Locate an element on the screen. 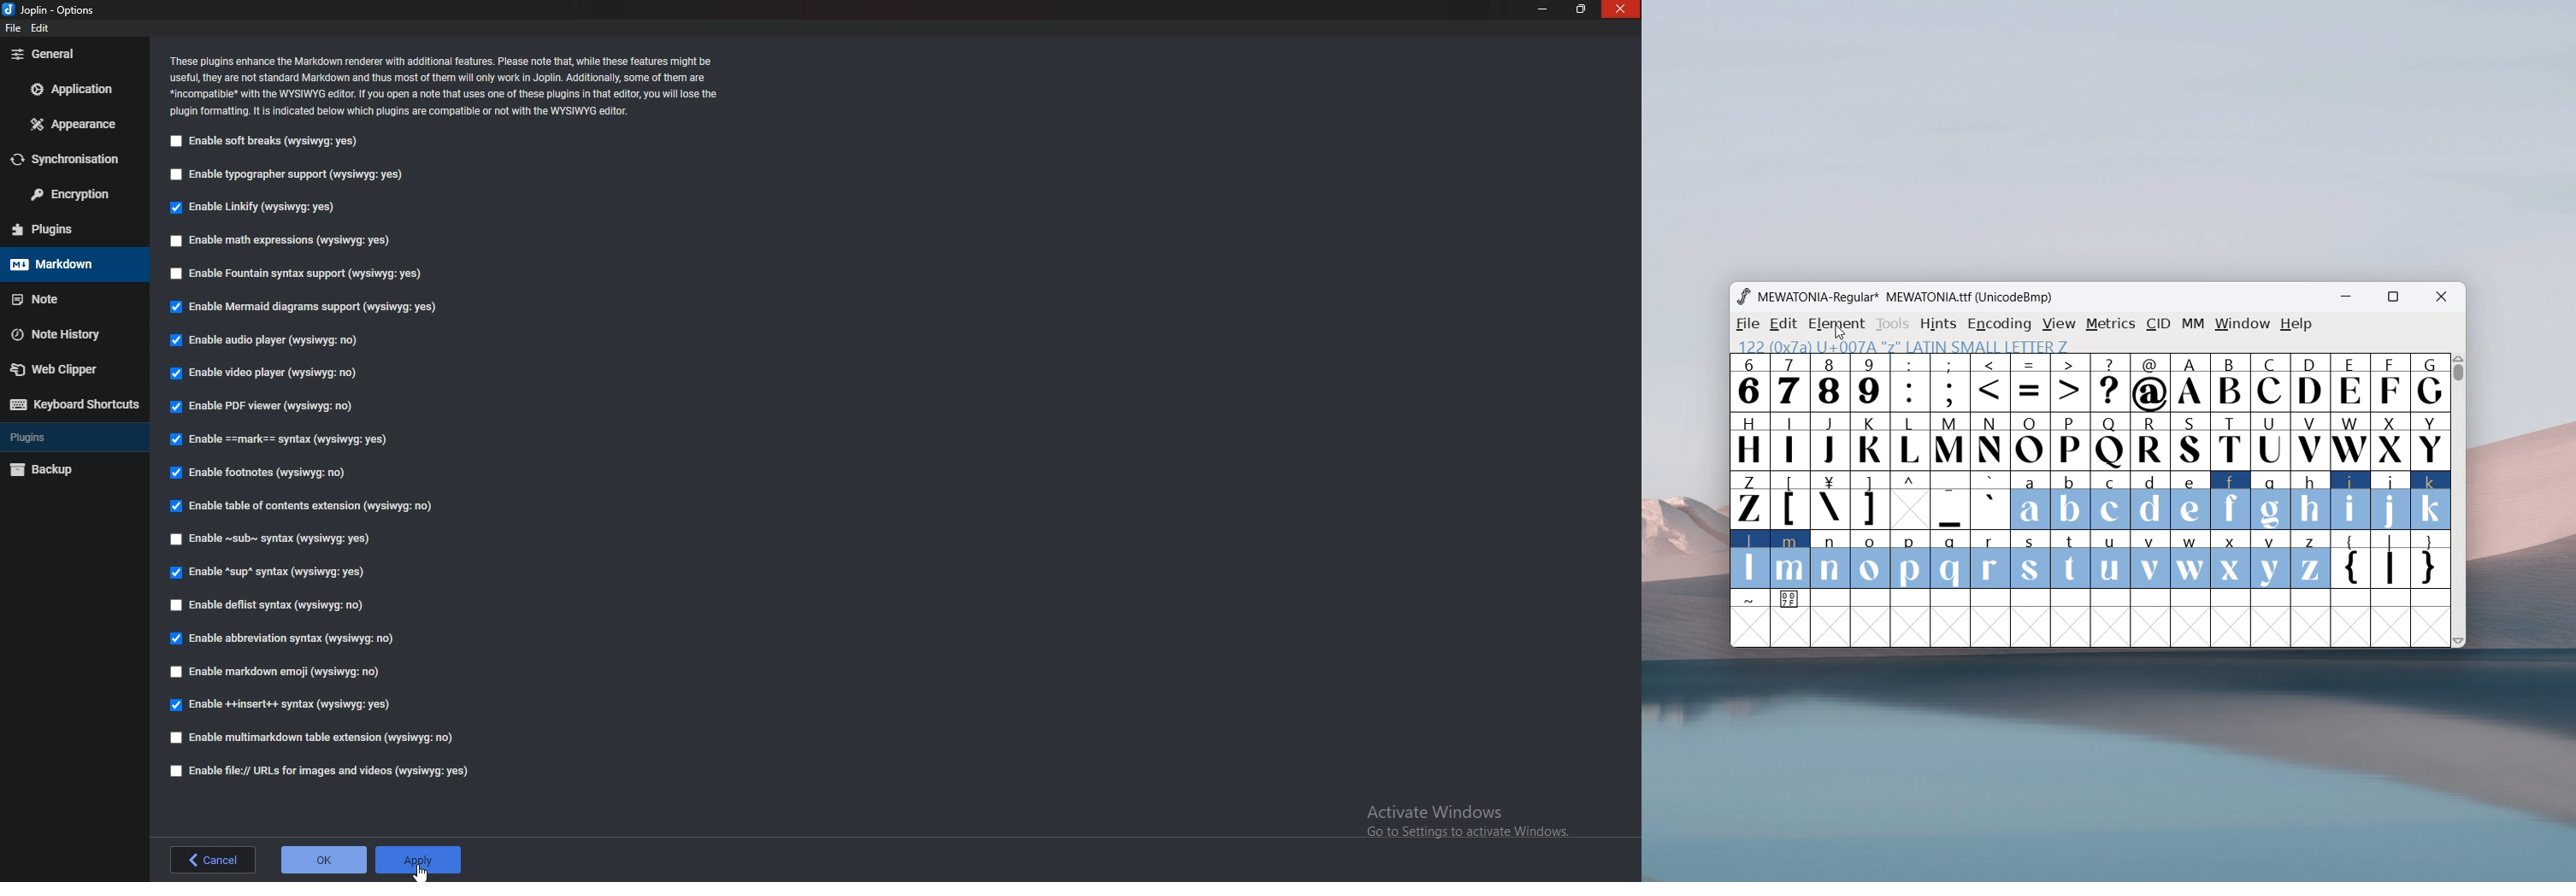 The height and width of the screenshot is (896, 2576). Back up is located at coordinates (67, 471).